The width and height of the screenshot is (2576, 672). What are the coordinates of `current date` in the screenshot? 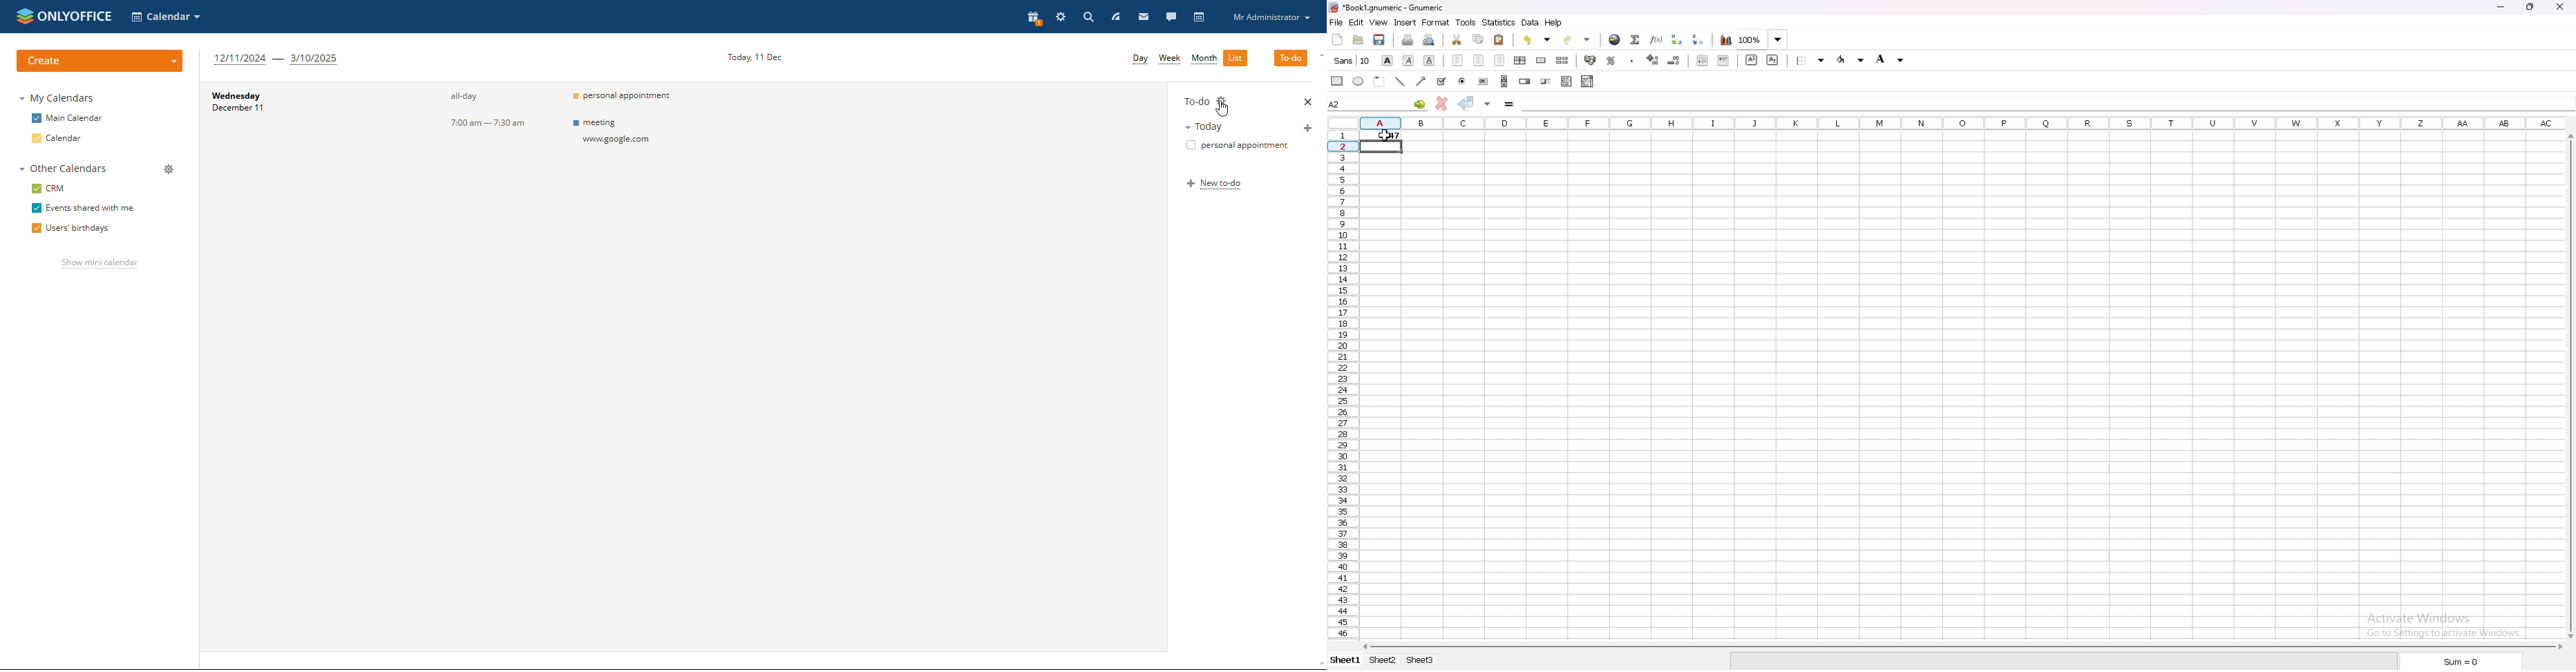 It's located at (755, 57).